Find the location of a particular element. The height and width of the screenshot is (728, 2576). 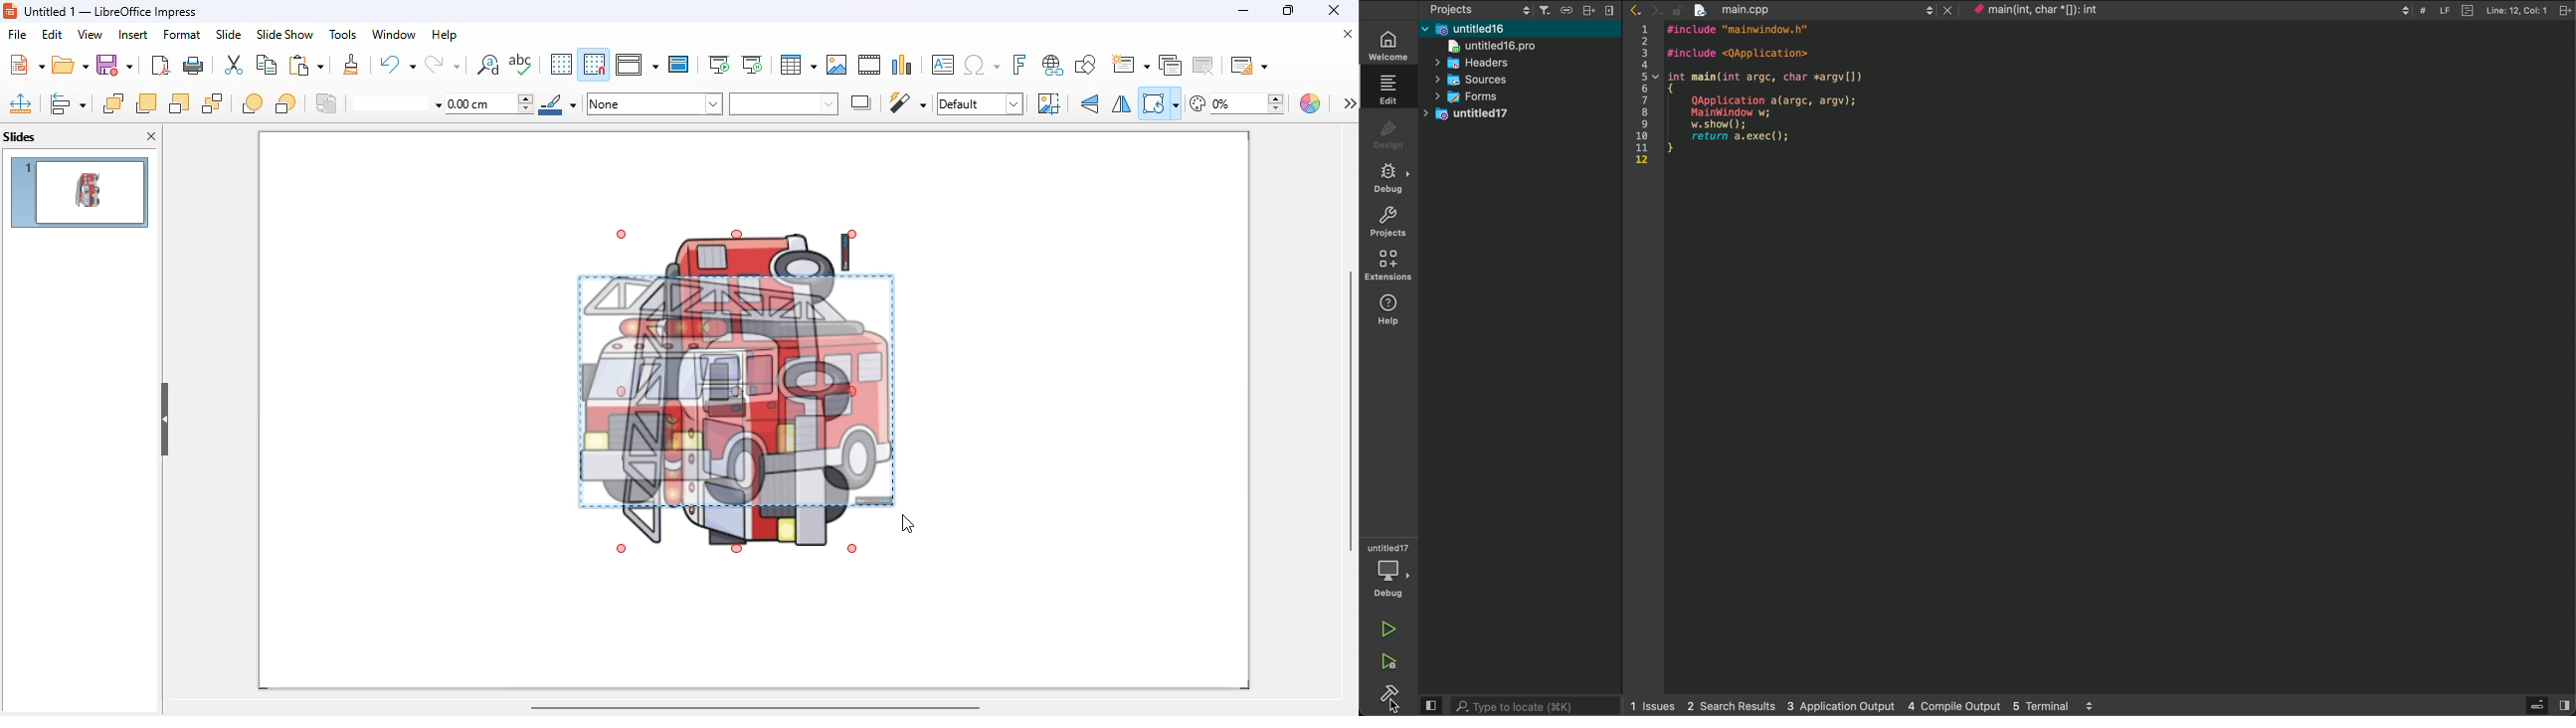

format is located at coordinates (182, 34).